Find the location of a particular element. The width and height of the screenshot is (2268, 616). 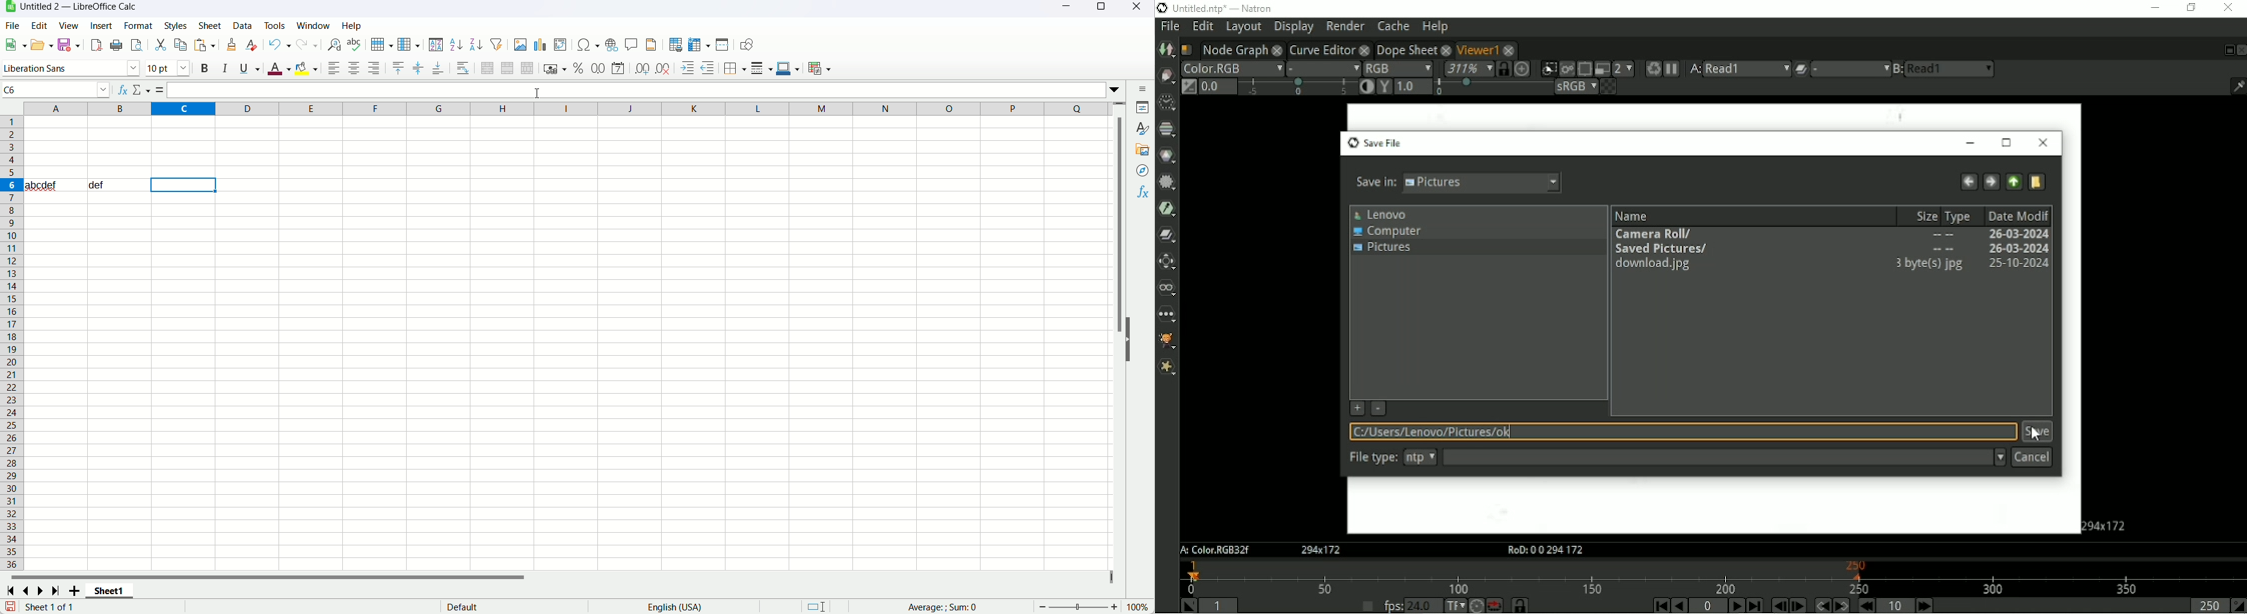

export as PDF is located at coordinates (97, 45).